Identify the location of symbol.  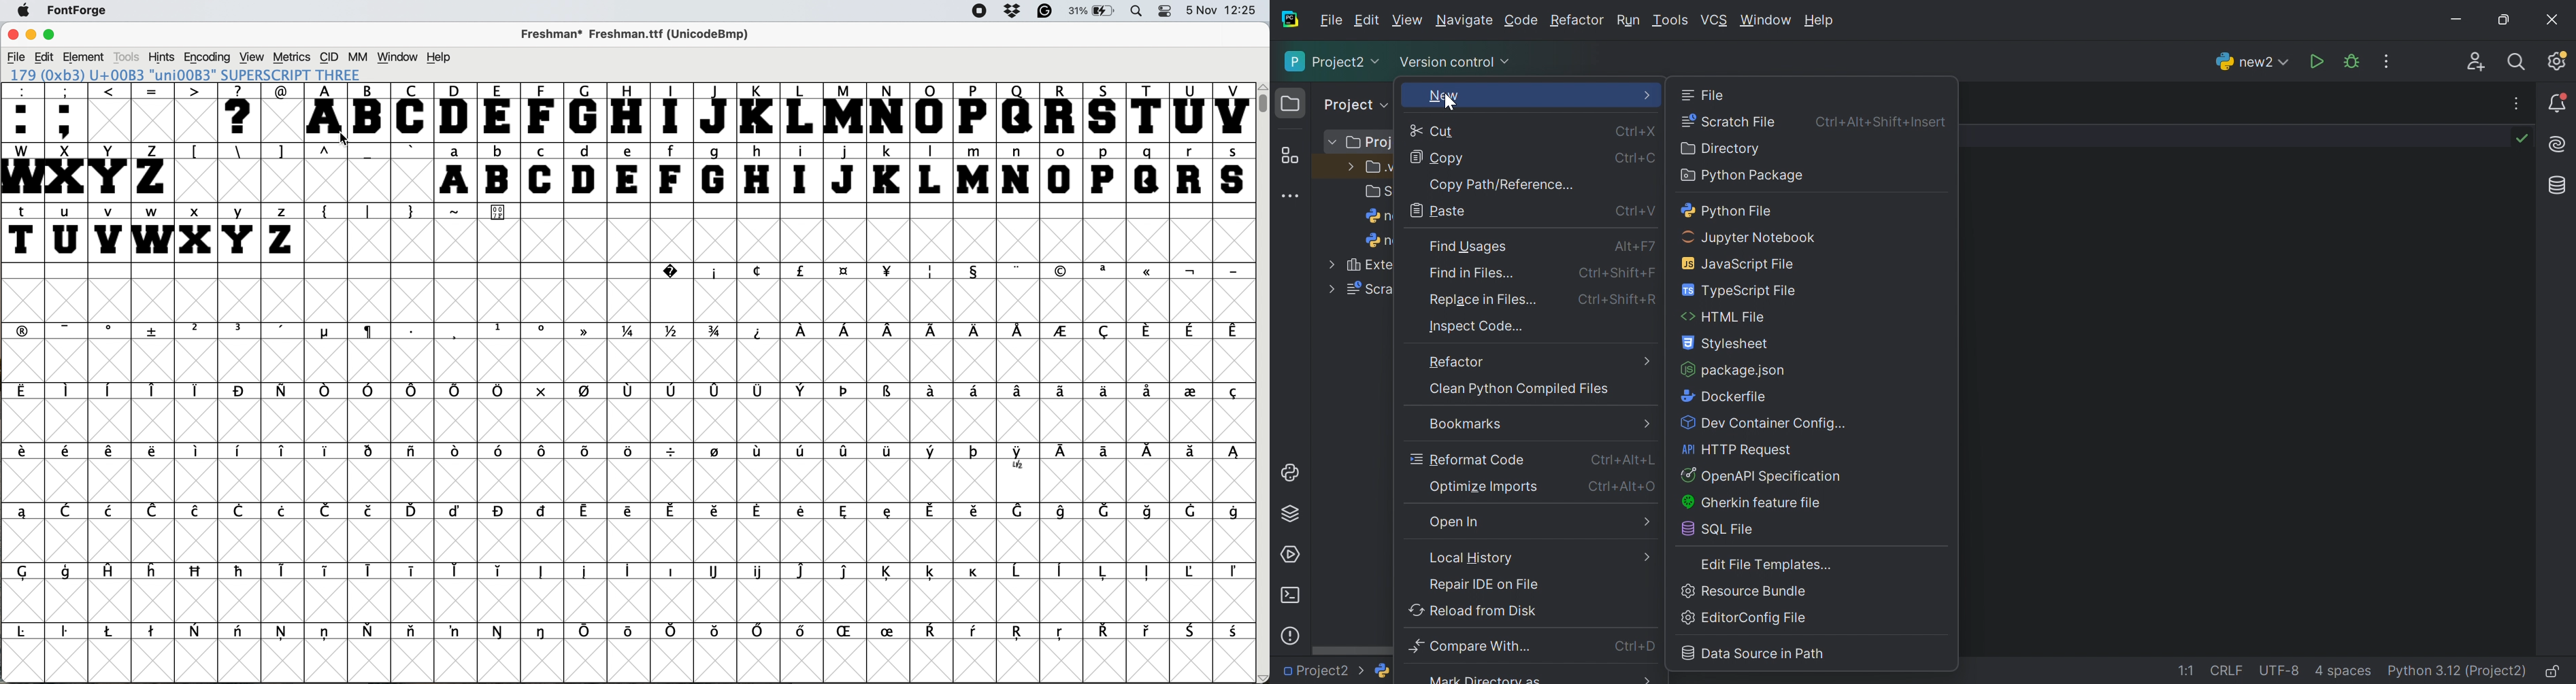
(888, 330).